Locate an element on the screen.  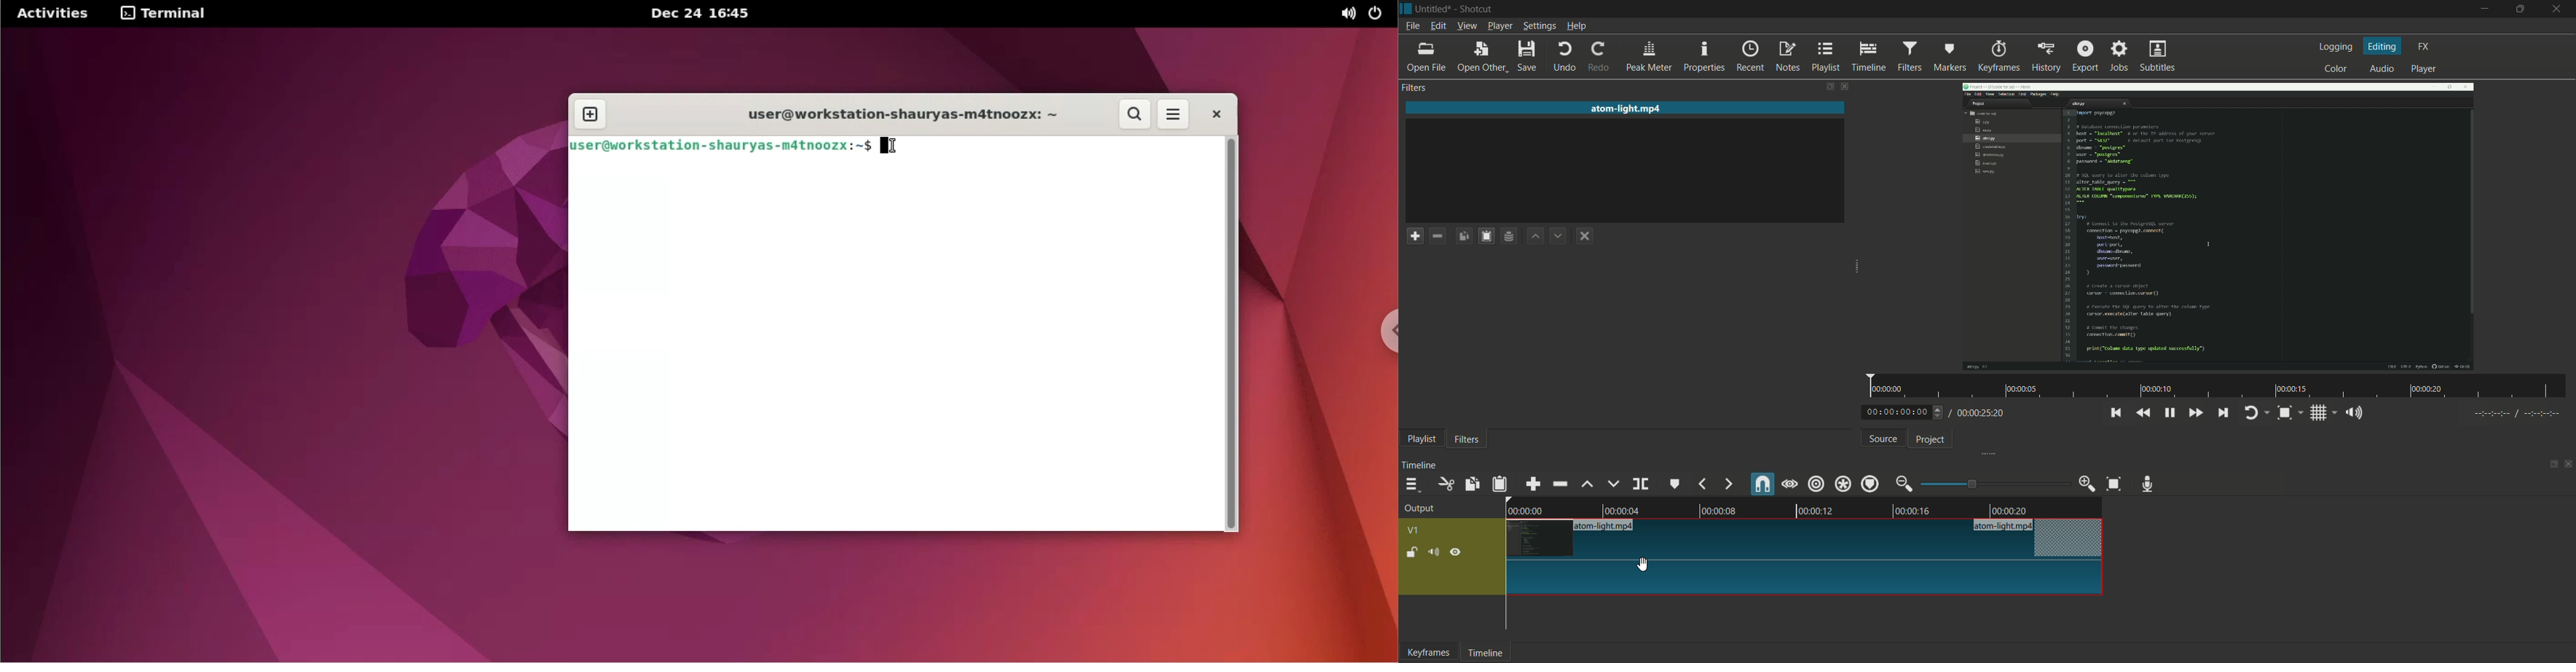
color is located at coordinates (2336, 69).